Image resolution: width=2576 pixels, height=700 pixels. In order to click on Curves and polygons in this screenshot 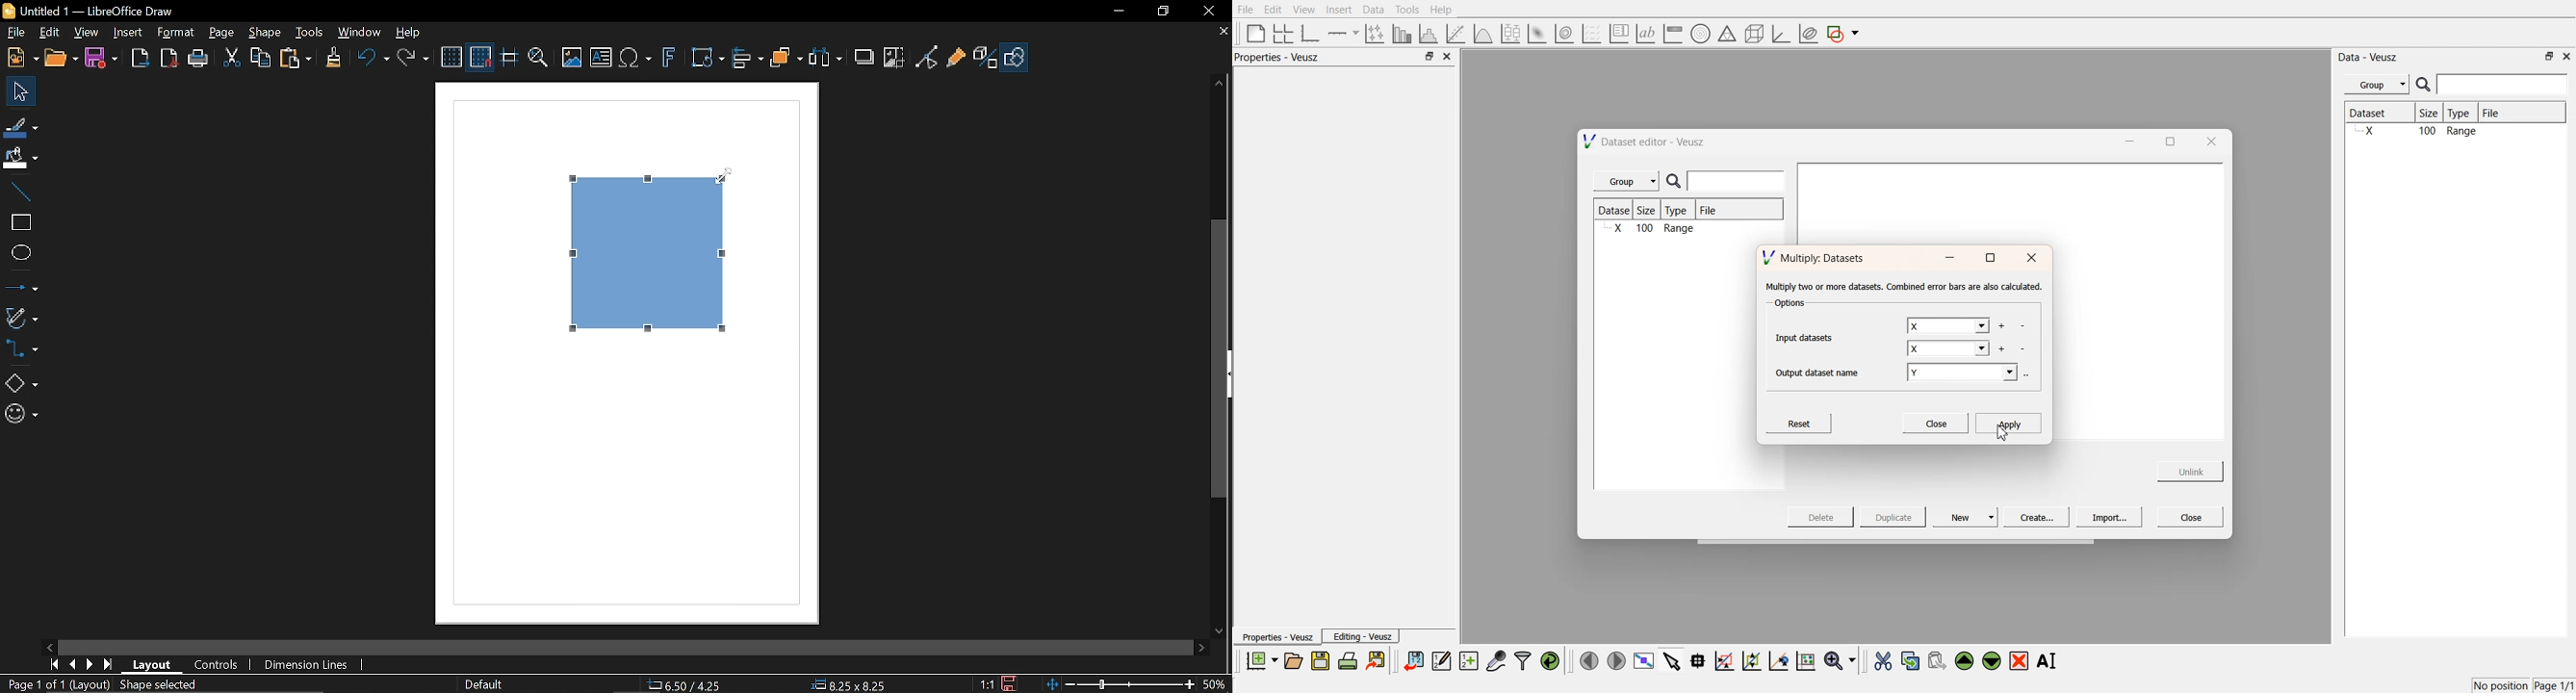, I will do `click(21, 318)`.